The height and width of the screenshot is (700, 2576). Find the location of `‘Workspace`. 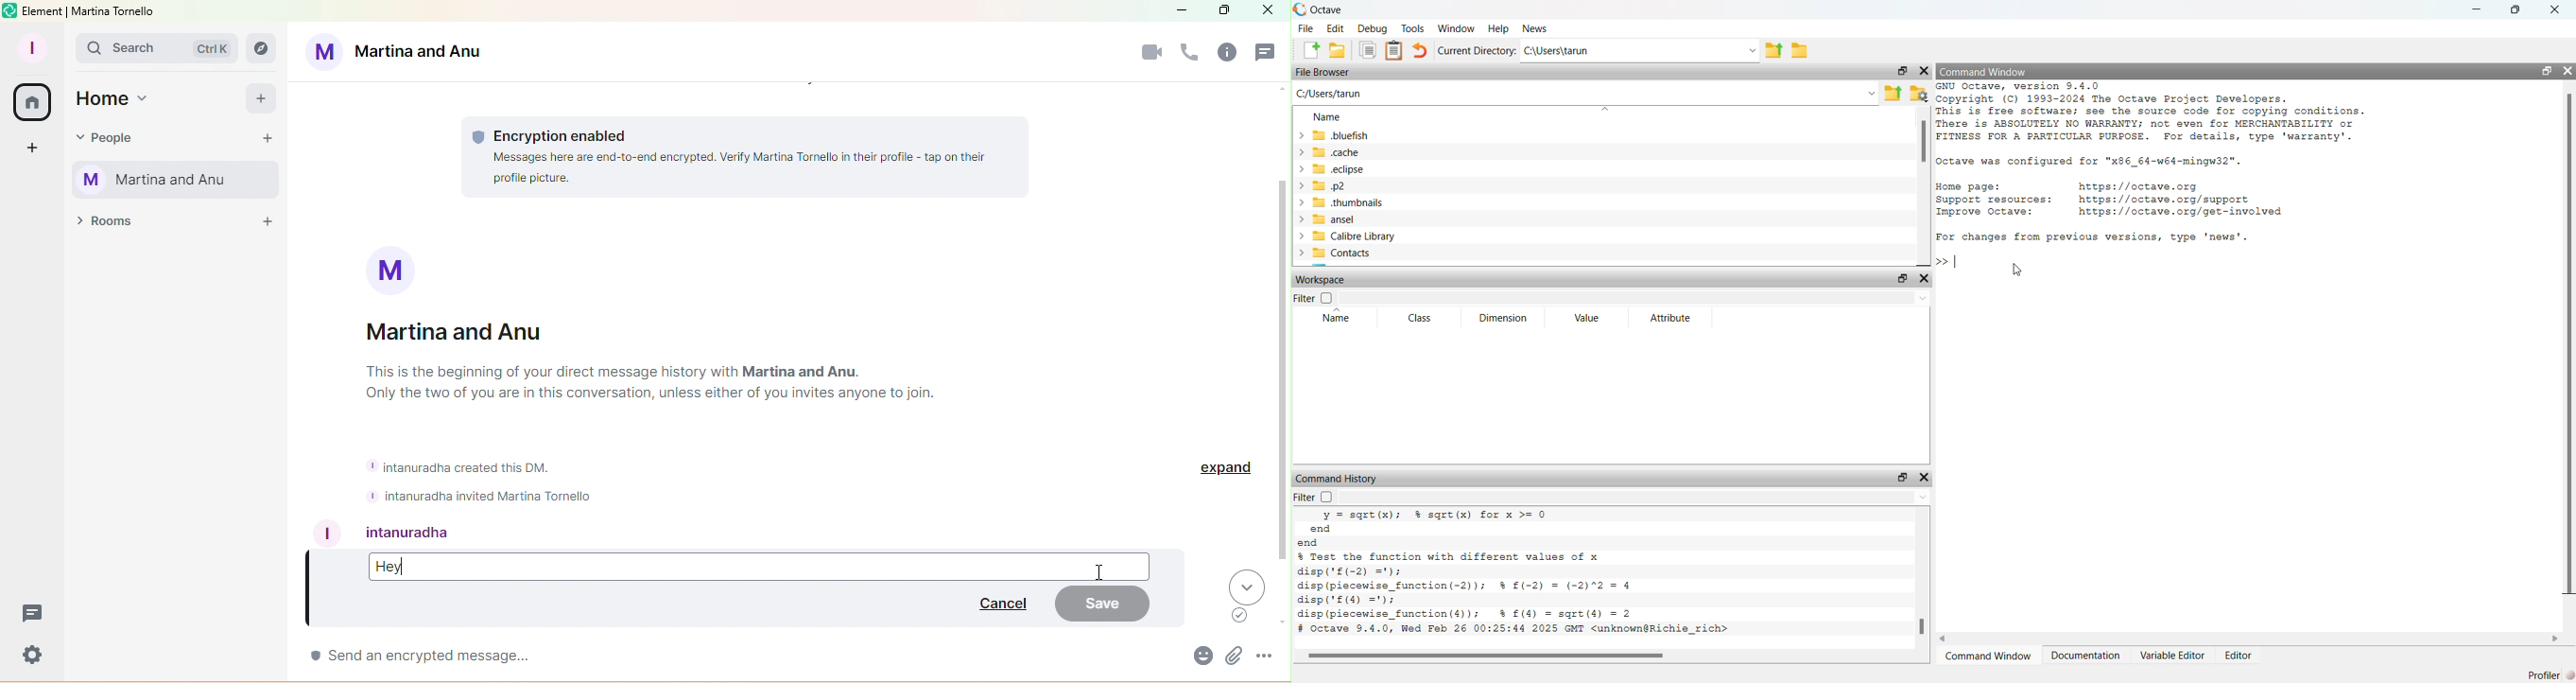

‘Workspace is located at coordinates (1324, 281).